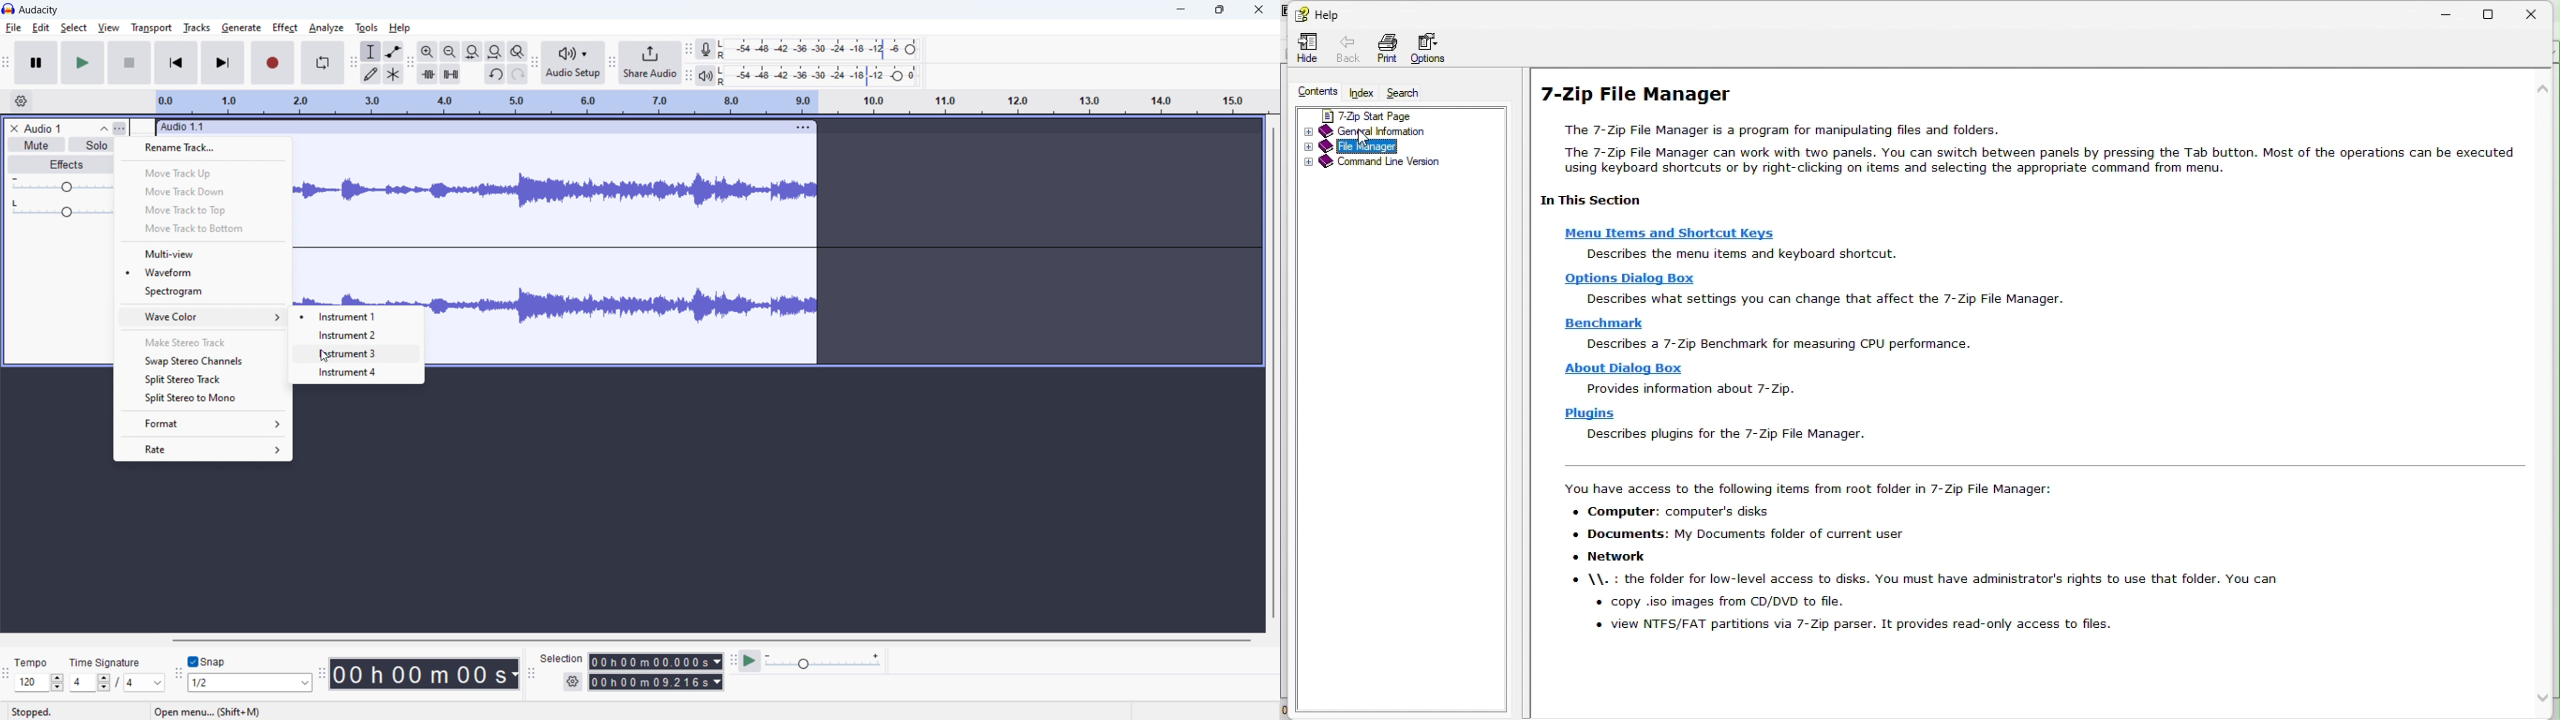 Image resolution: width=2576 pixels, height=728 pixels. I want to click on playback level, so click(819, 75).